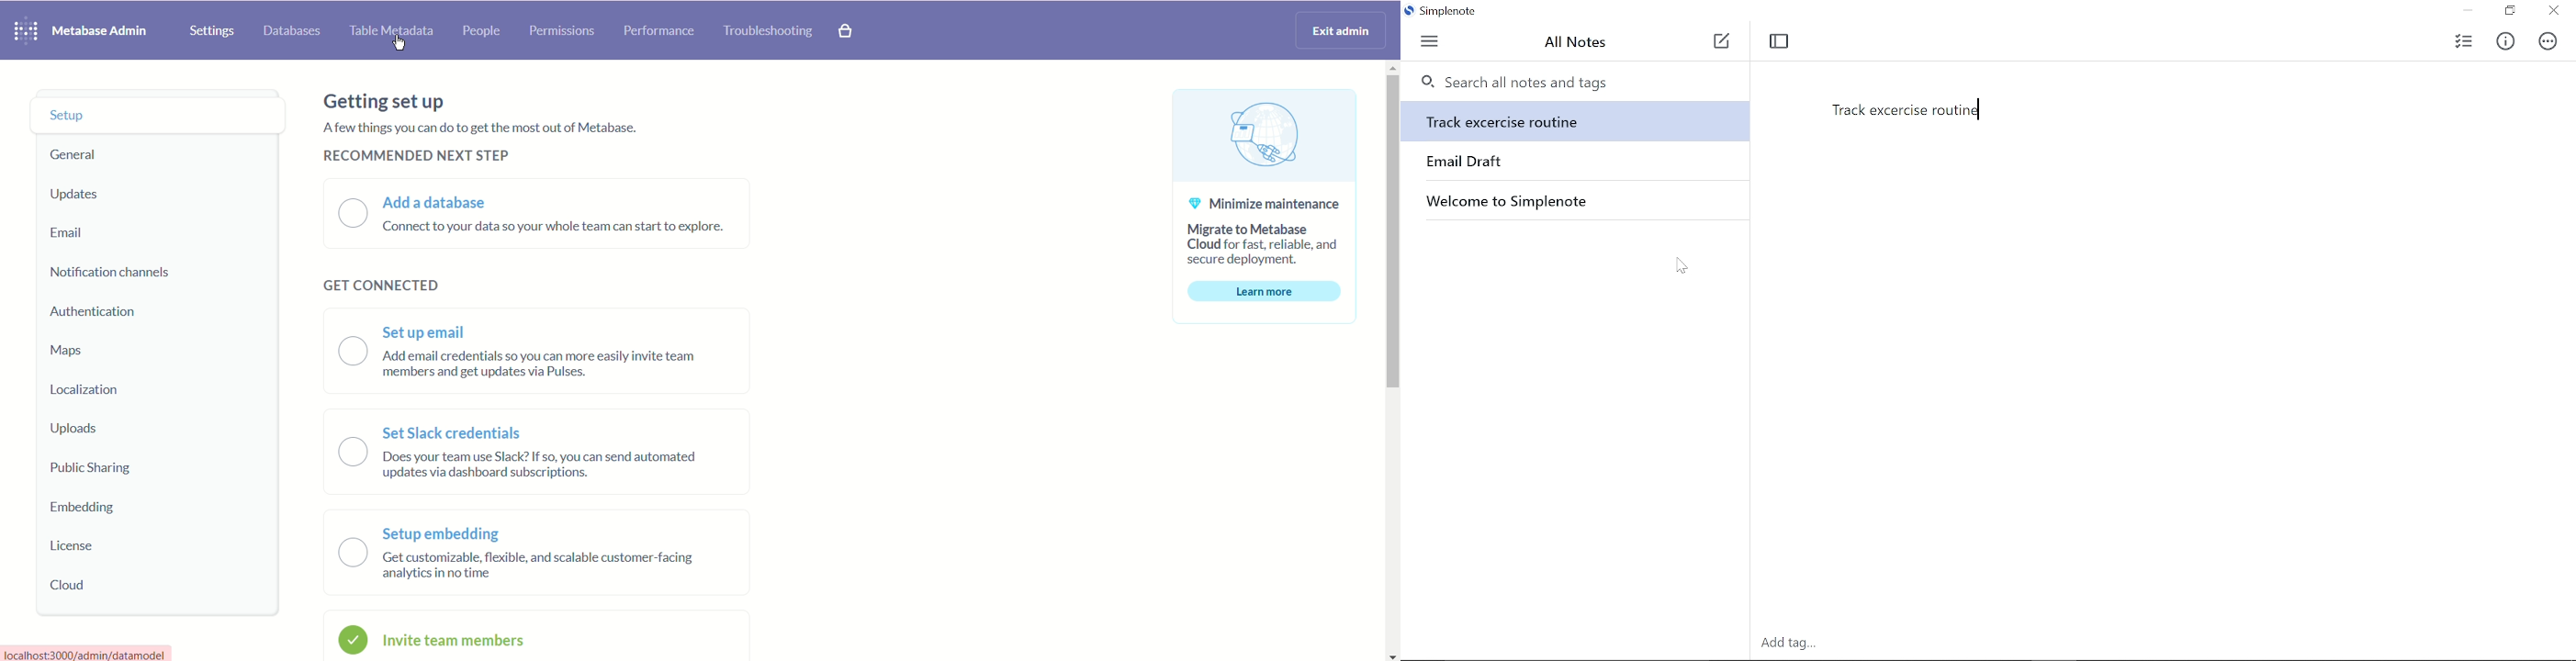 The image size is (2576, 672). I want to click on Learn more, so click(1269, 290).